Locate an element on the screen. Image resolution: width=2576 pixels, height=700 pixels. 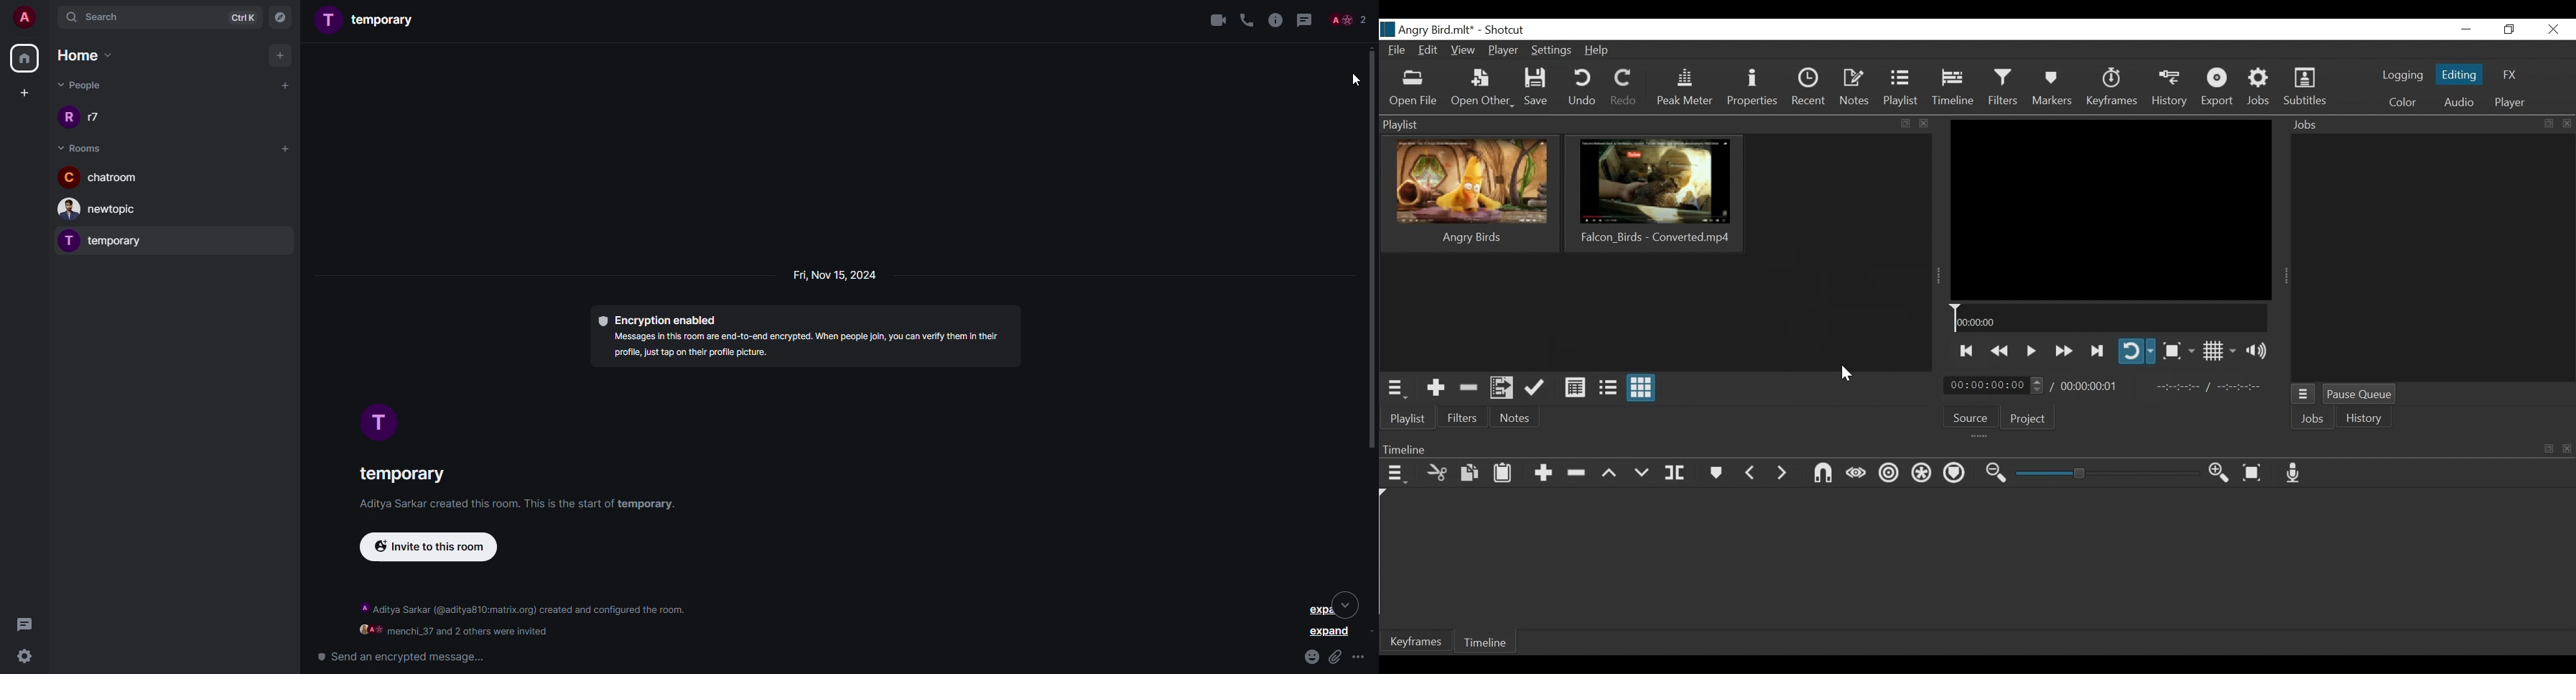
Aditya Sarkar (@aditya810:matrix.org) created and configured this room. is located at coordinates (525, 609).